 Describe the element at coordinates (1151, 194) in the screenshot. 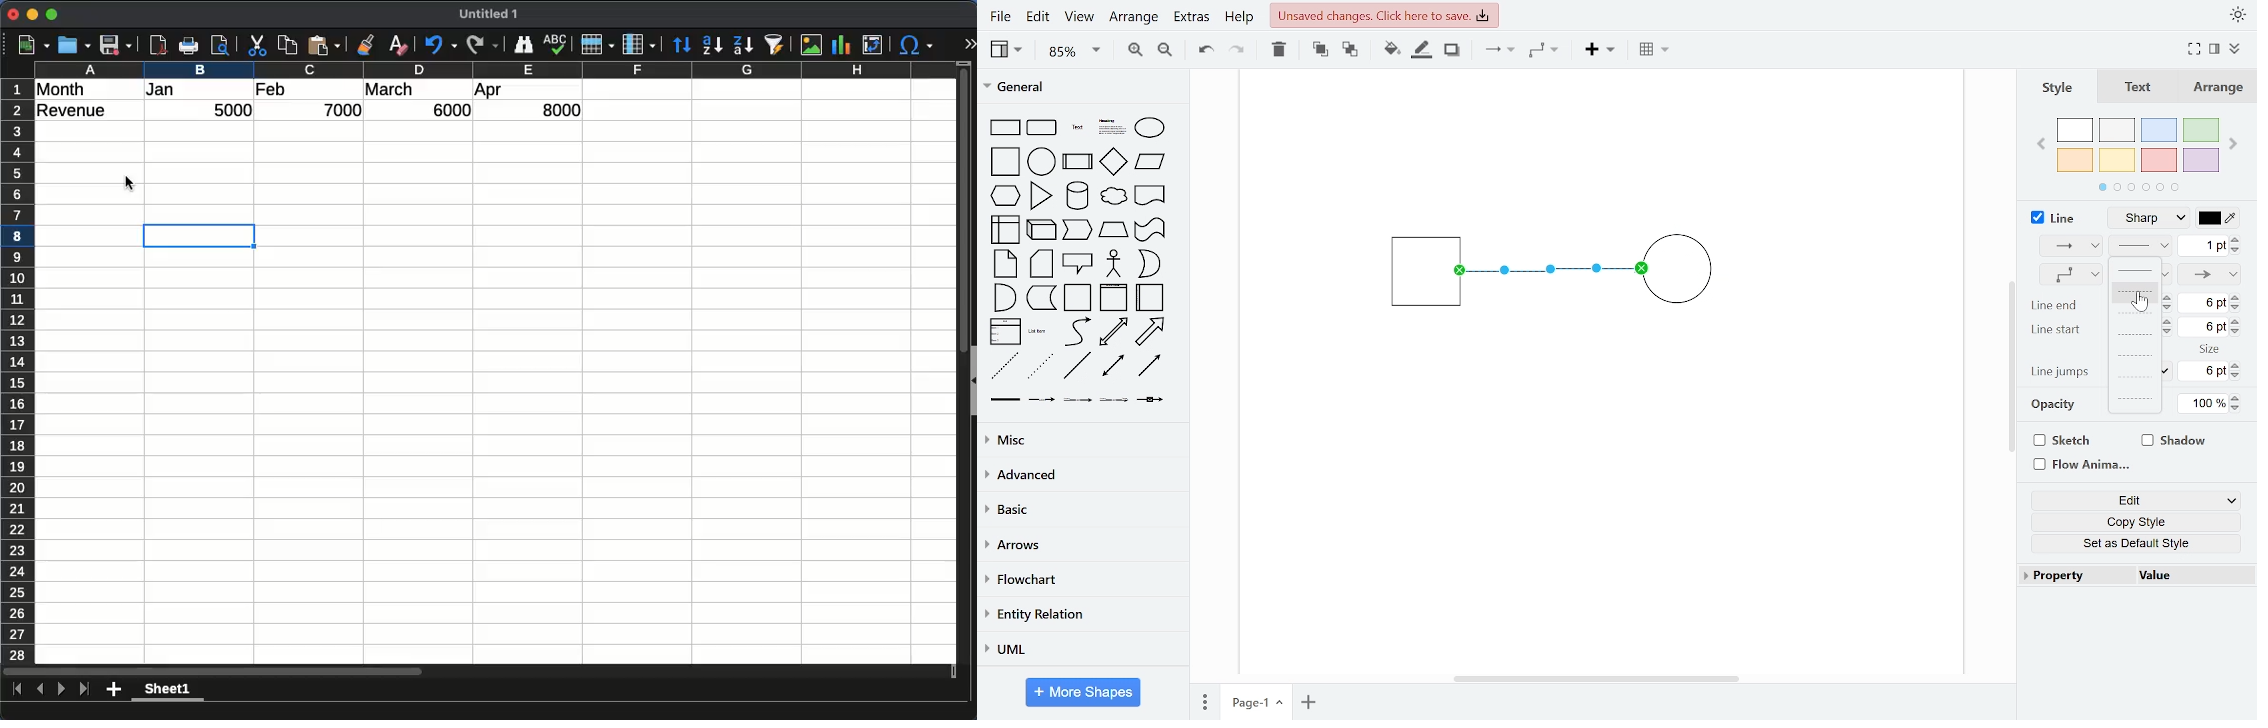

I see `document` at that location.